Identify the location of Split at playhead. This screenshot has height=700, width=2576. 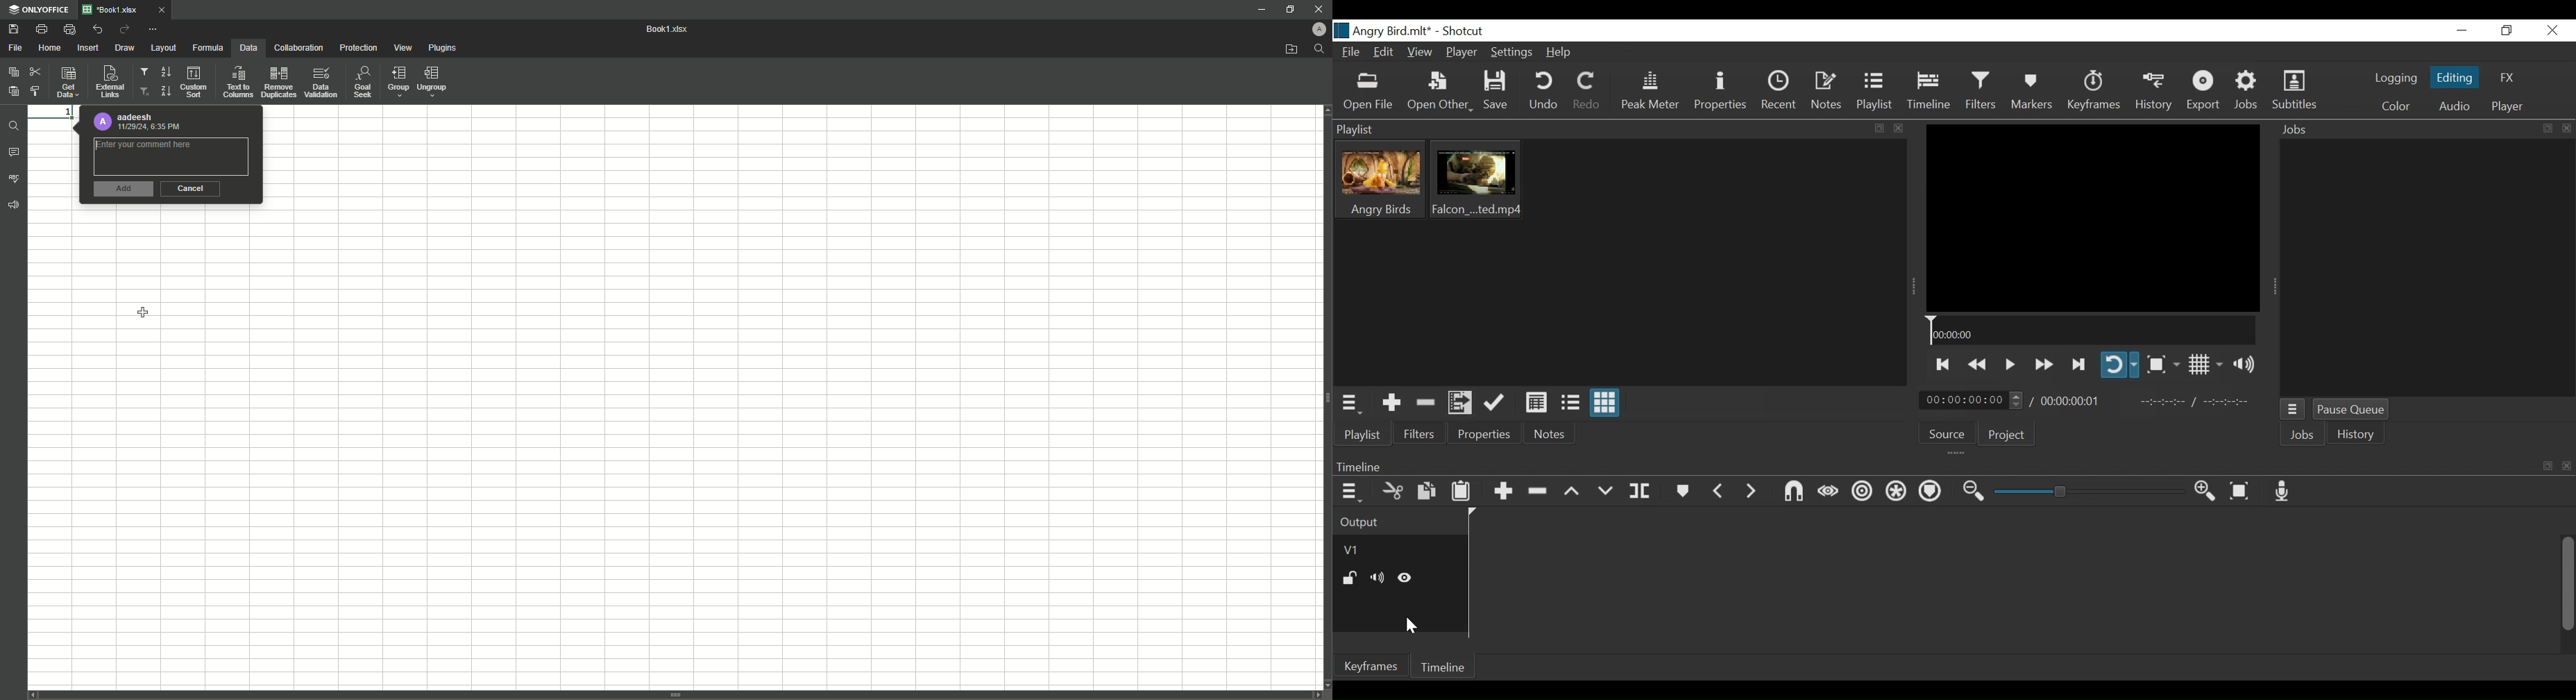
(1640, 491).